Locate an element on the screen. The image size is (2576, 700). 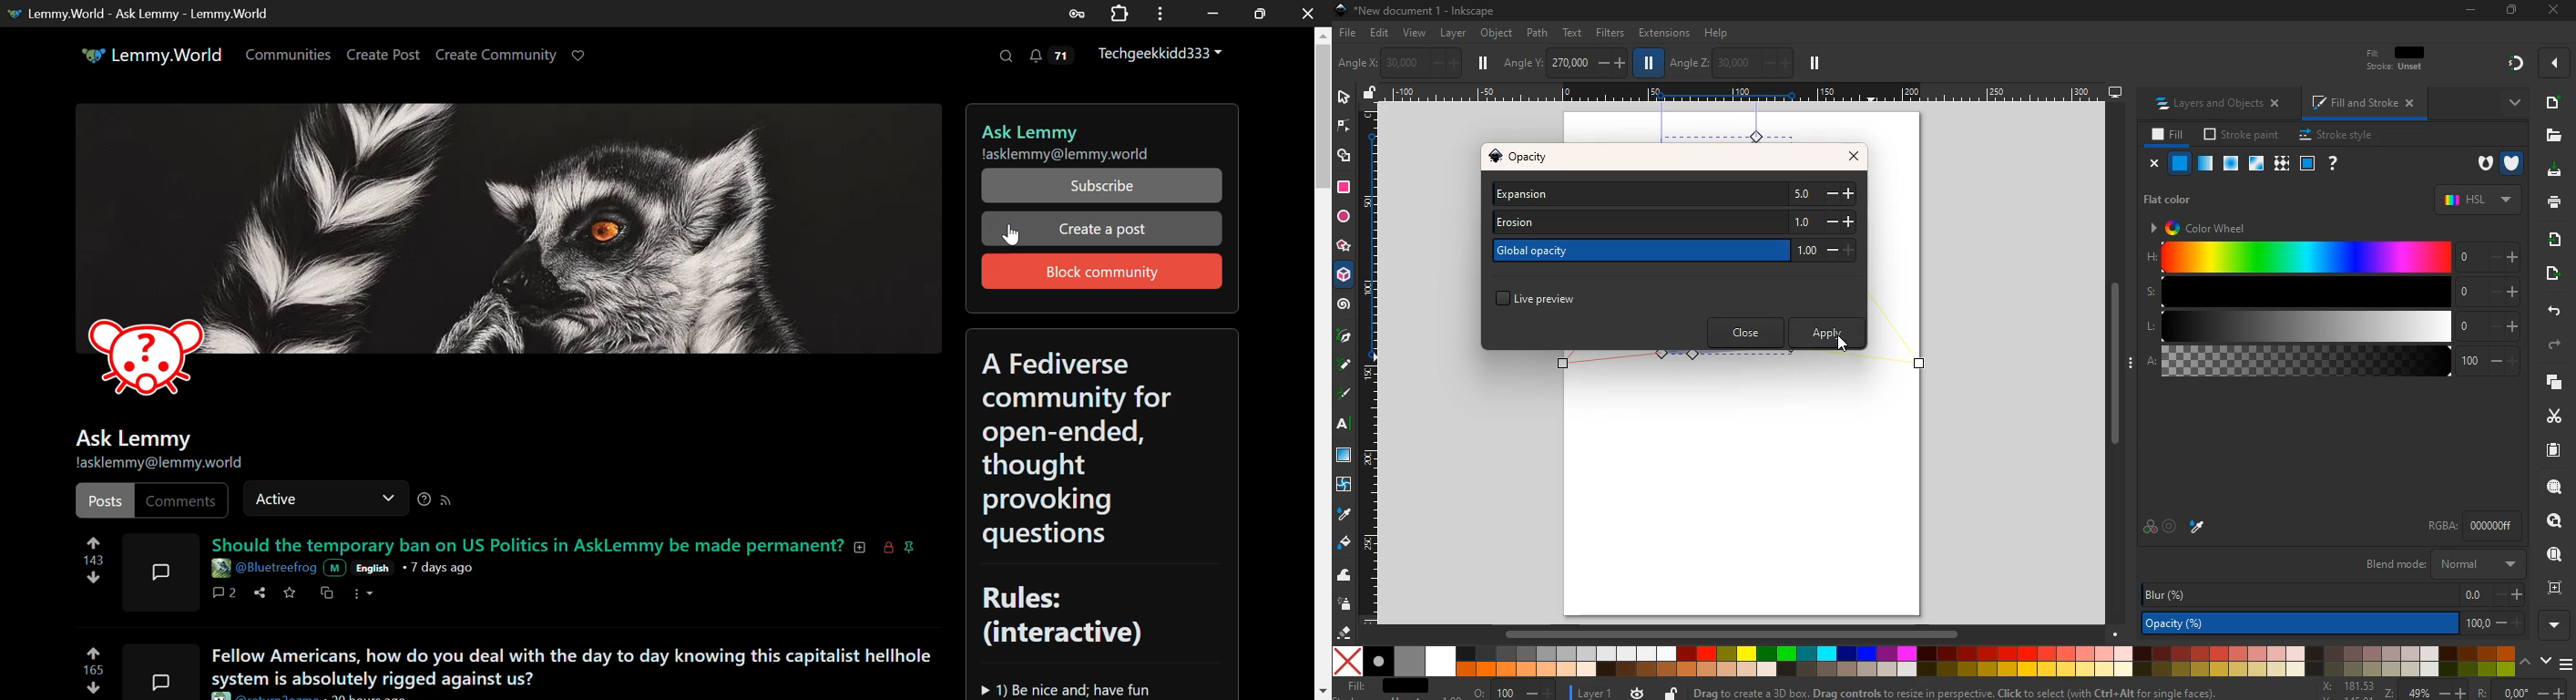
Extensions is located at coordinates (1120, 12).